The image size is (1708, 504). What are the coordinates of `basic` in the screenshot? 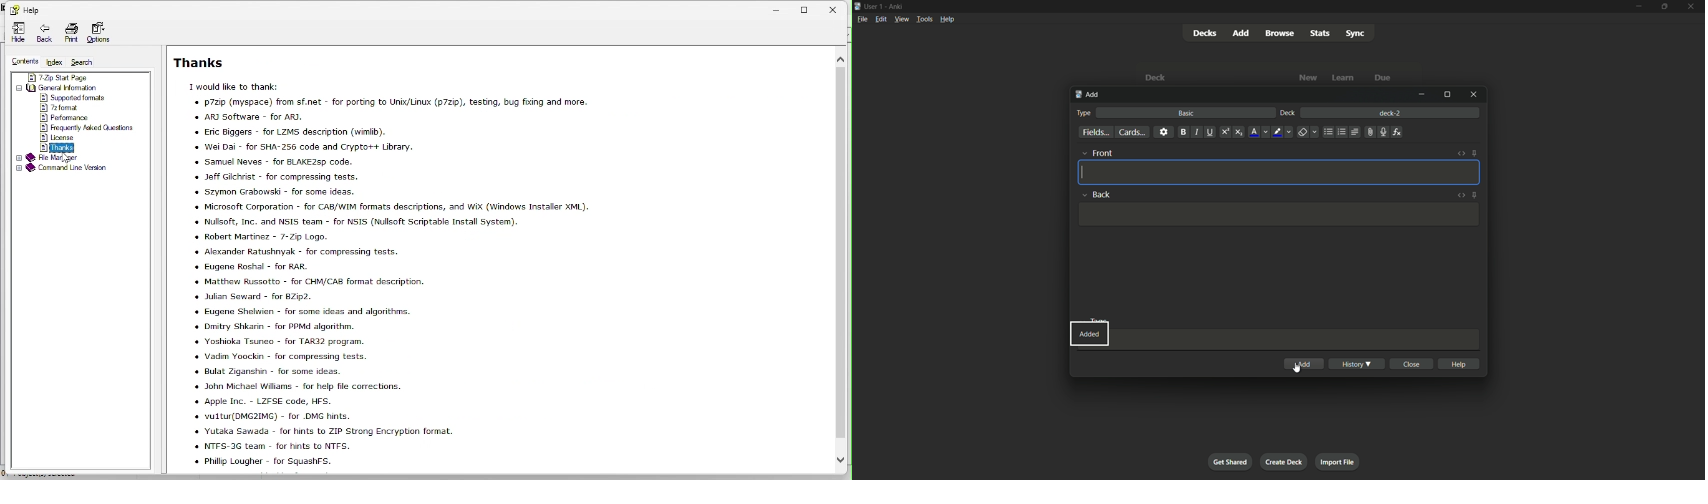 It's located at (1186, 113).